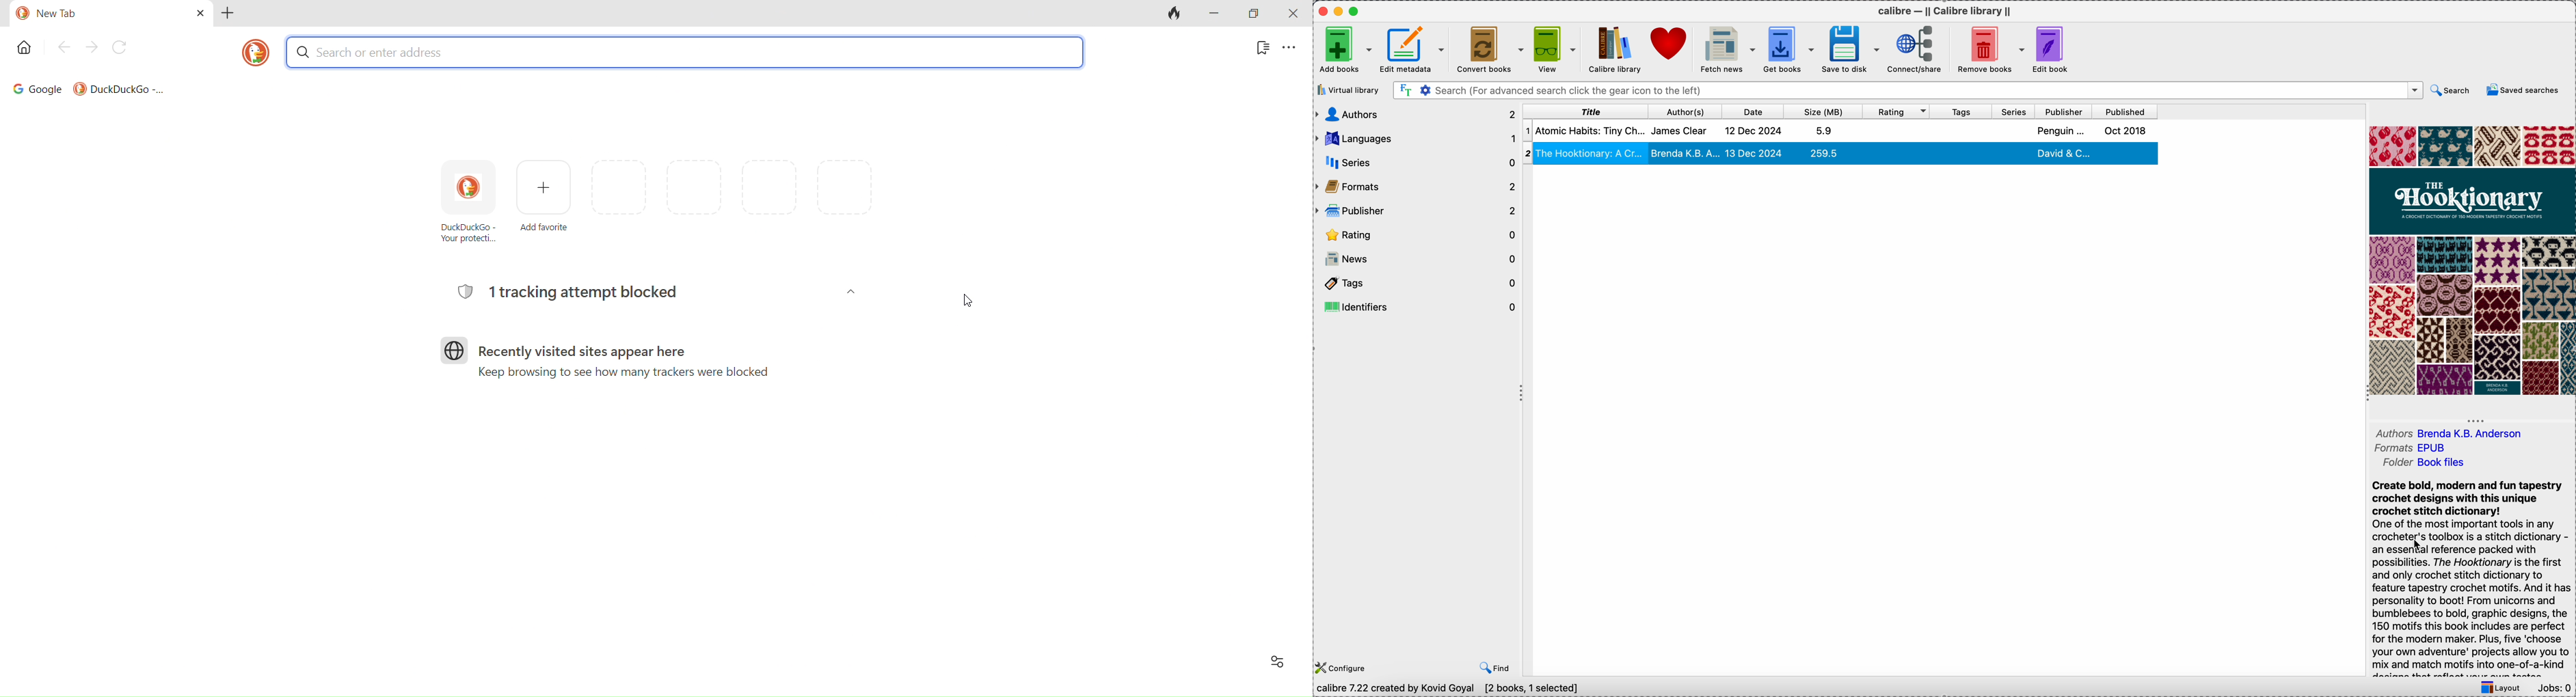 The height and width of the screenshot is (700, 2576). Describe the element at coordinates (1615, 50) in the screenshot. I see `Calibre library` at that location.